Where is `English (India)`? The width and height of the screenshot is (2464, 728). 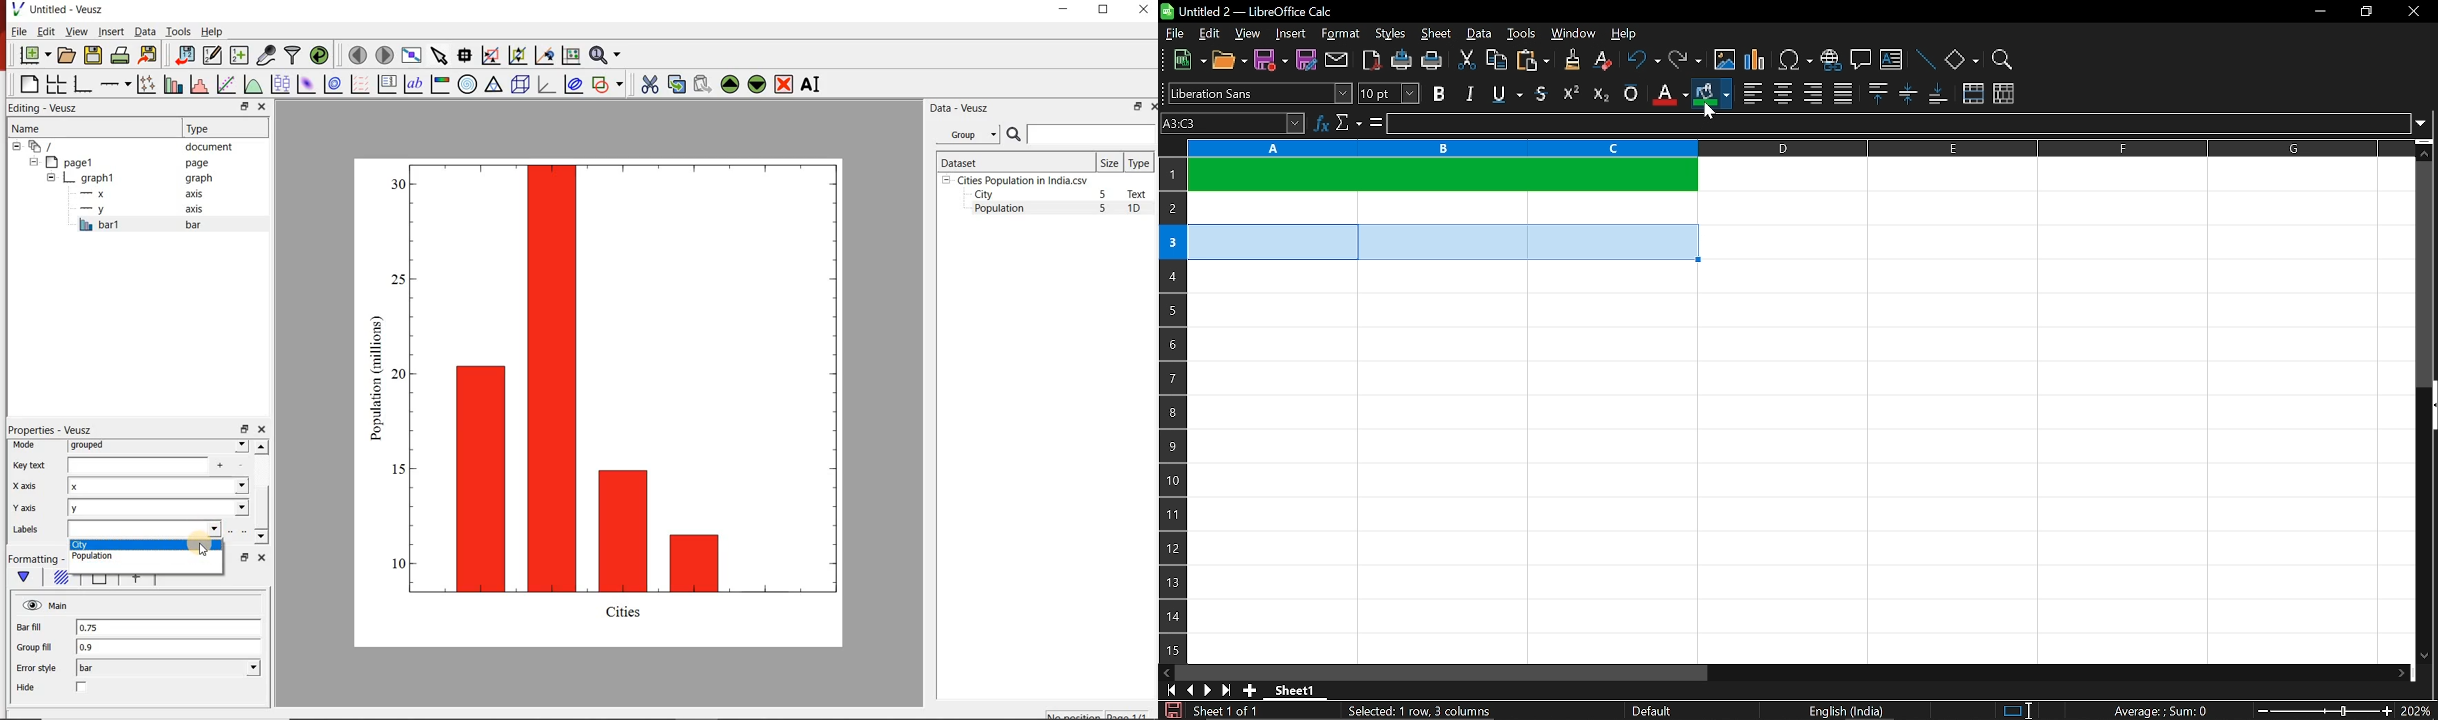
English (India) is located at coordinates (1848, 711).